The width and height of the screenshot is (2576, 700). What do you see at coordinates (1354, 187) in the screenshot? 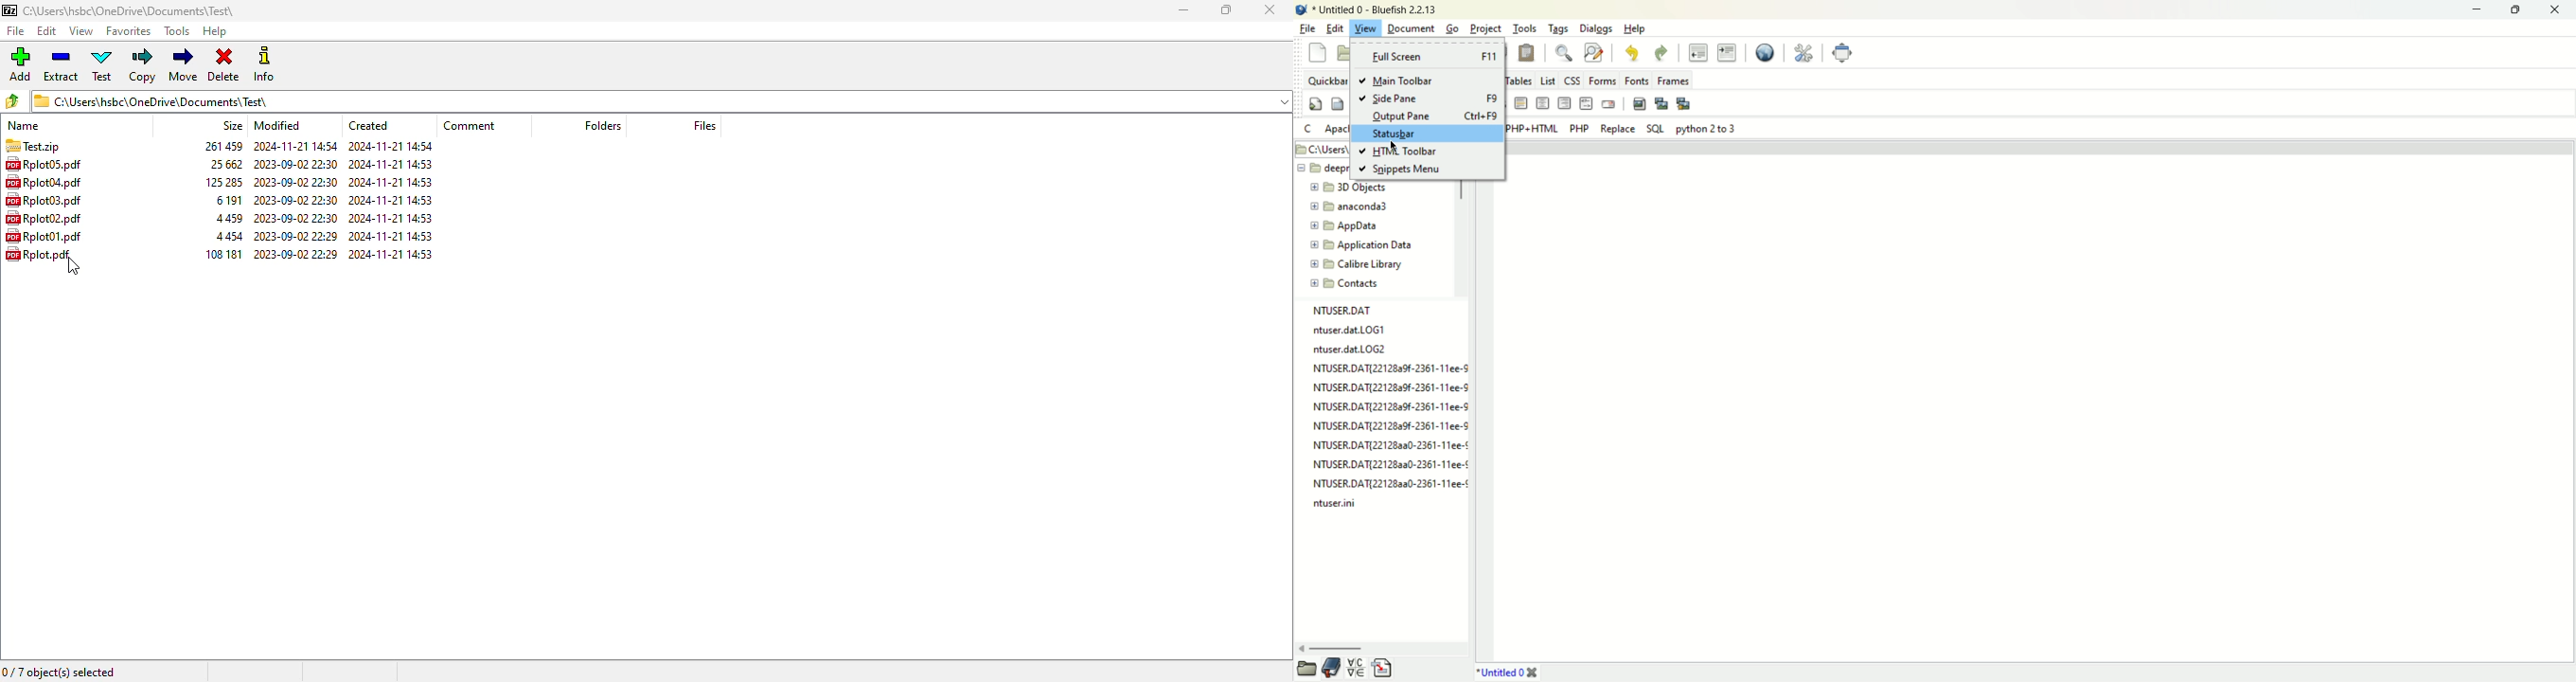
I see `new folder` at bounding box center [1354, 187].